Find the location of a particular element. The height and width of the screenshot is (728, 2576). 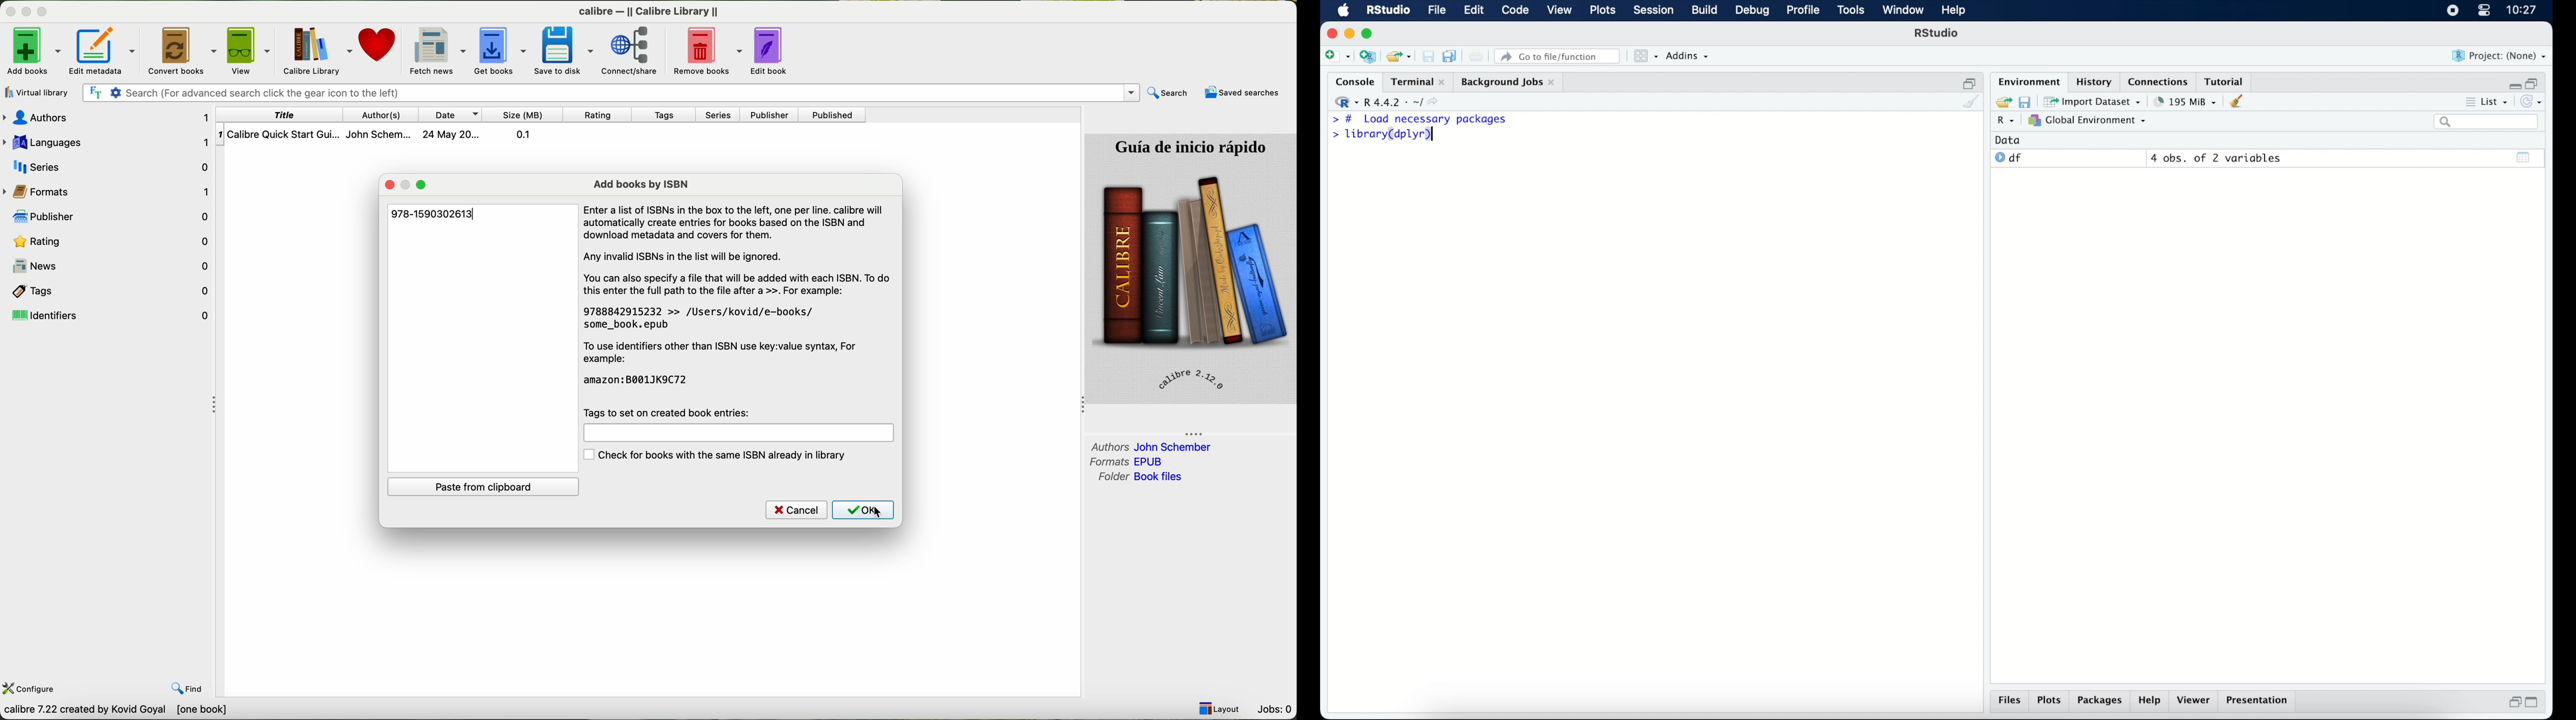

console is located at coordinates (1352, 82).